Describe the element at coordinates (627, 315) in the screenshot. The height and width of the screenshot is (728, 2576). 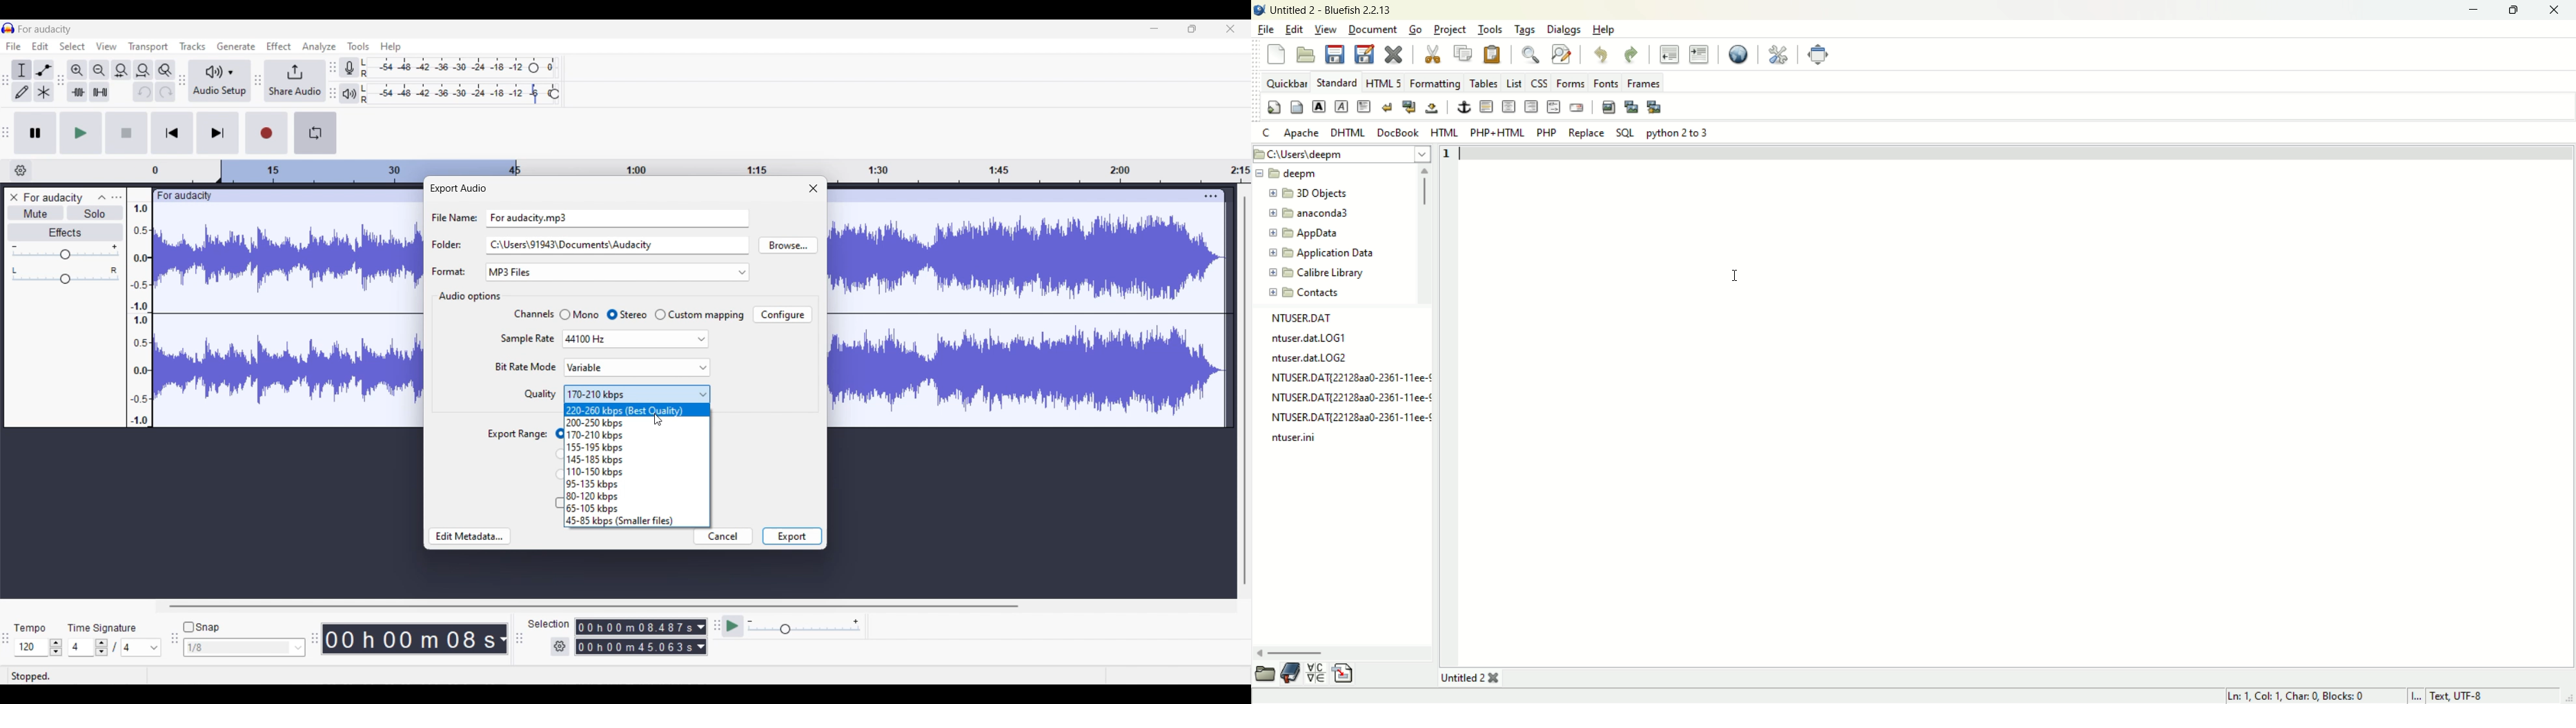
I see `Toggle for Stereo, current selection` at that location.